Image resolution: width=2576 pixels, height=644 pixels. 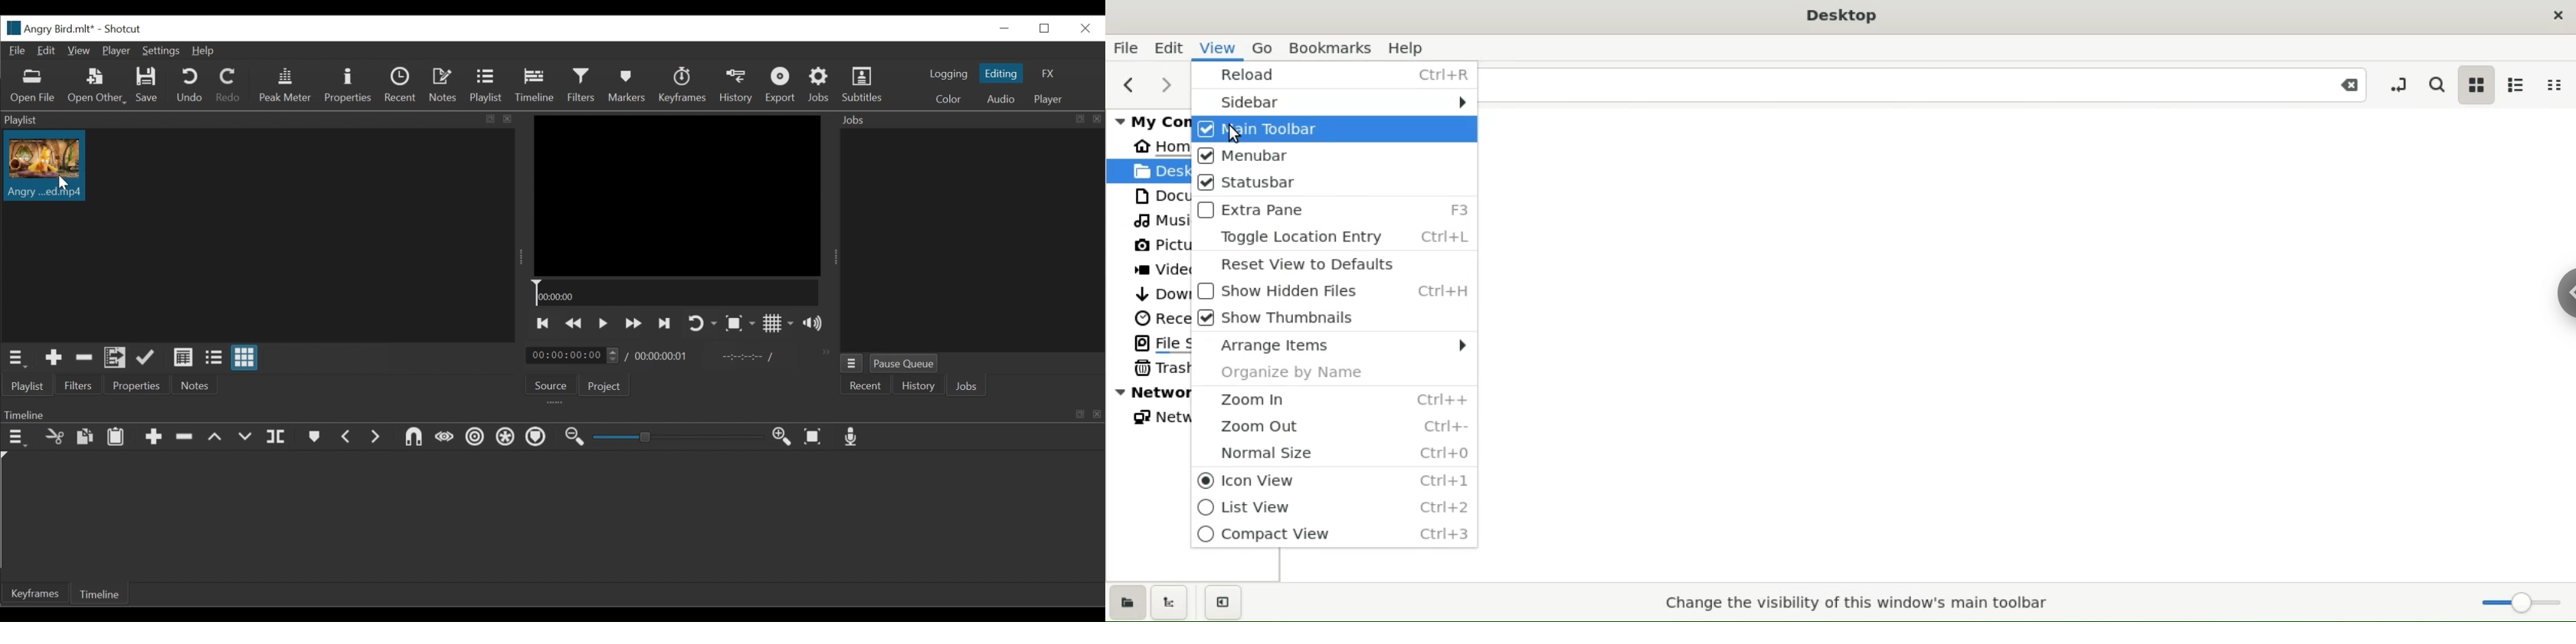 What do you see at coordinates (246, 437) in the screenshot?
I see `Overwrite` at bounding box center [246, 437].